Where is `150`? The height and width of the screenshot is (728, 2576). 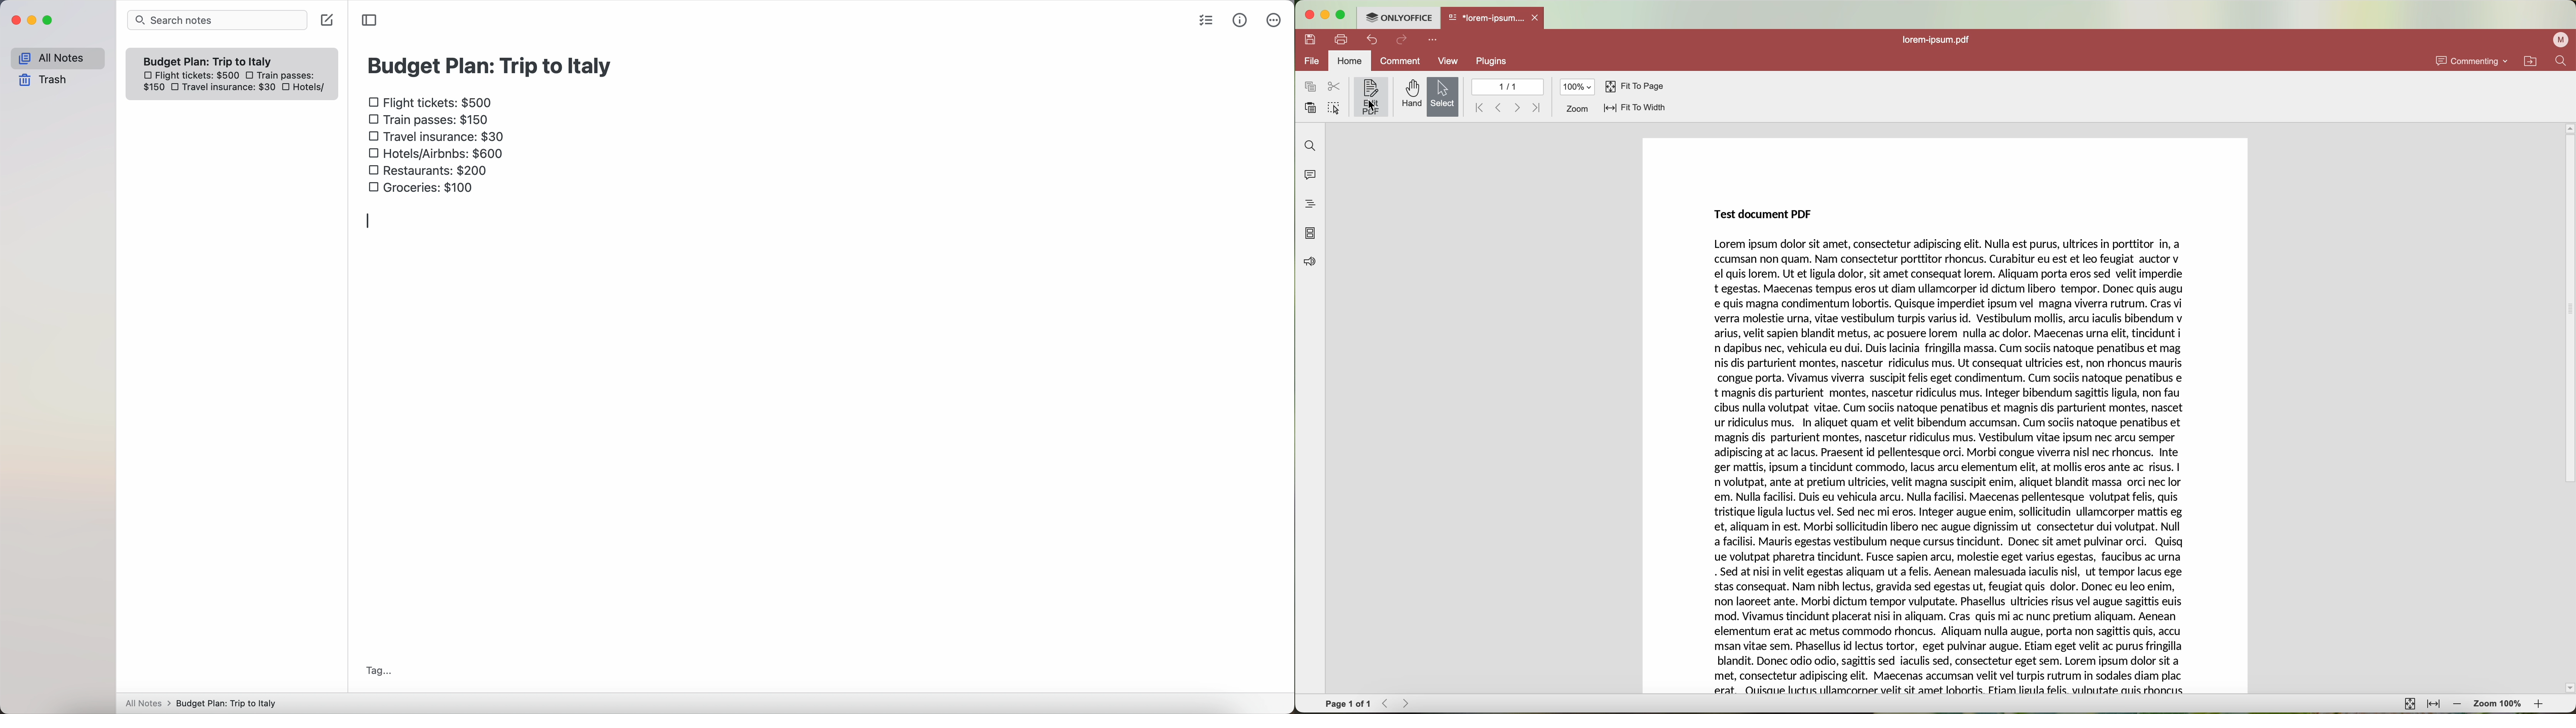 150 is located at coordinates (153, 89).